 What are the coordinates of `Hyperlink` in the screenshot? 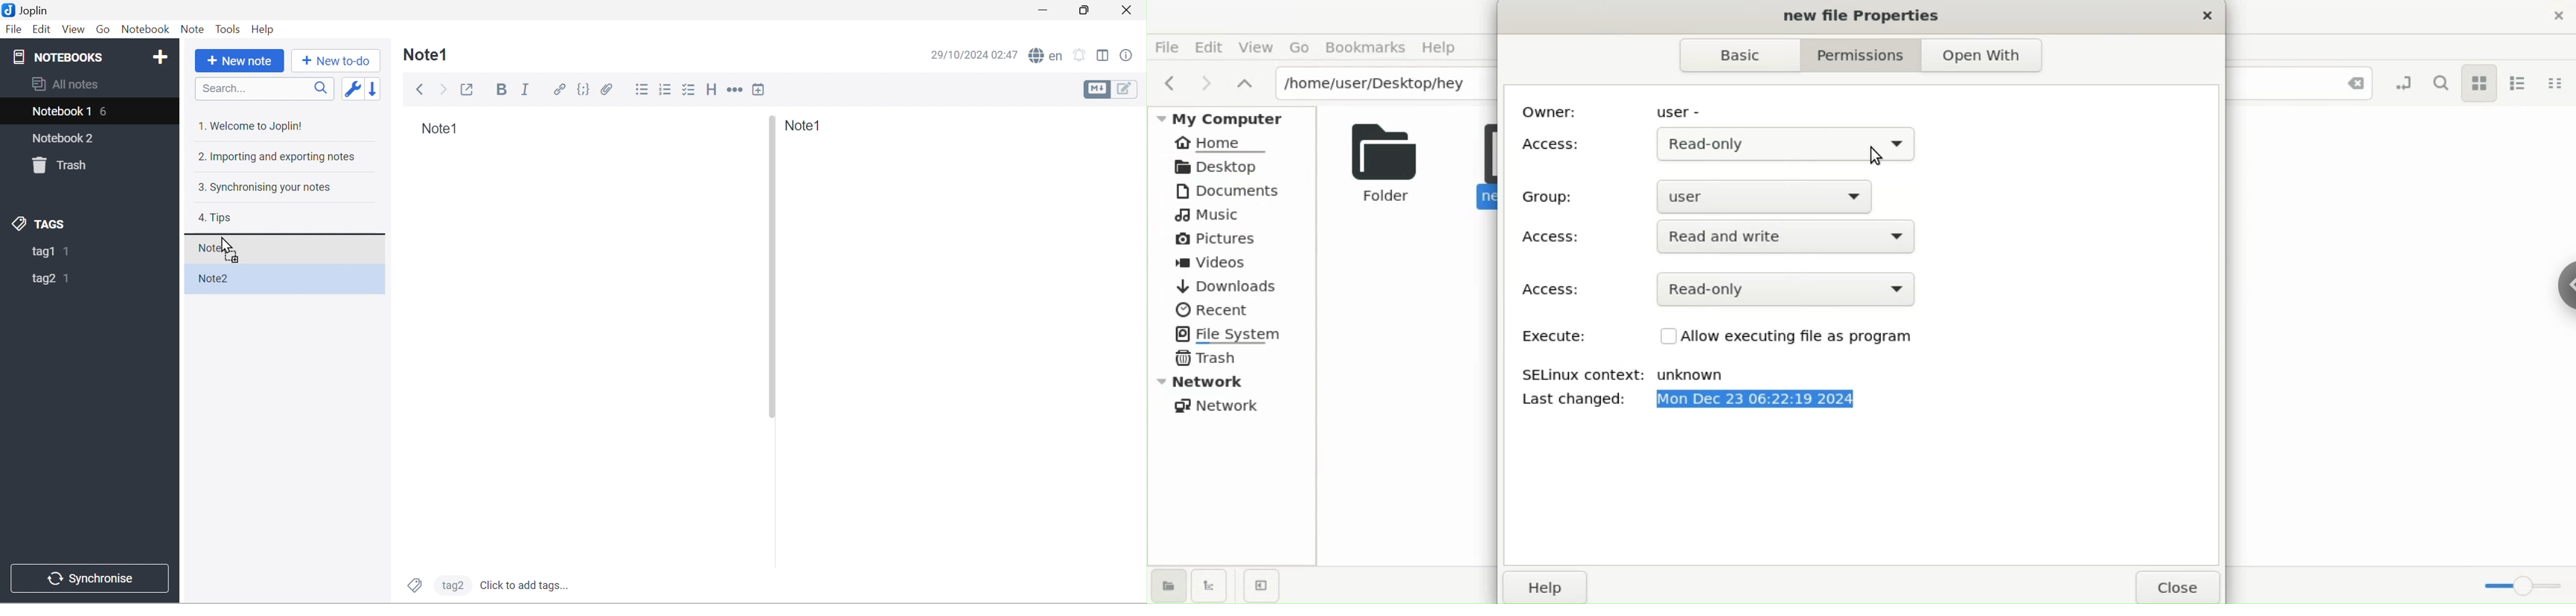 It's located at (557, 91).